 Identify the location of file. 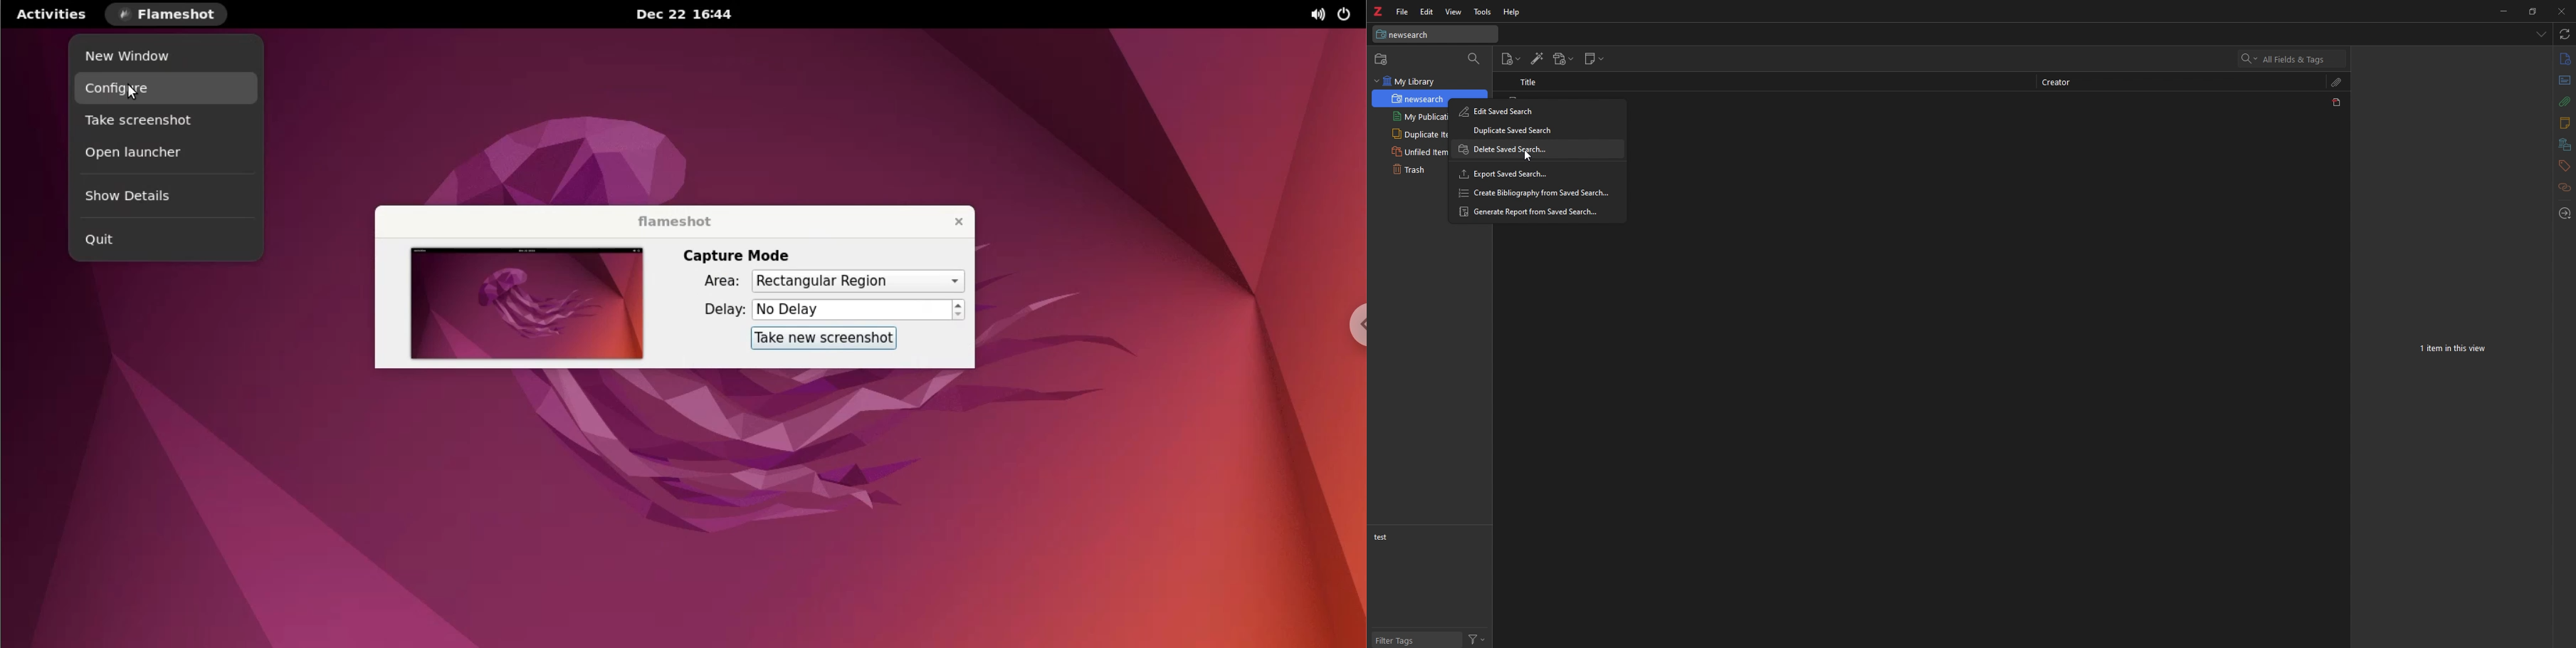
(1402, 12).